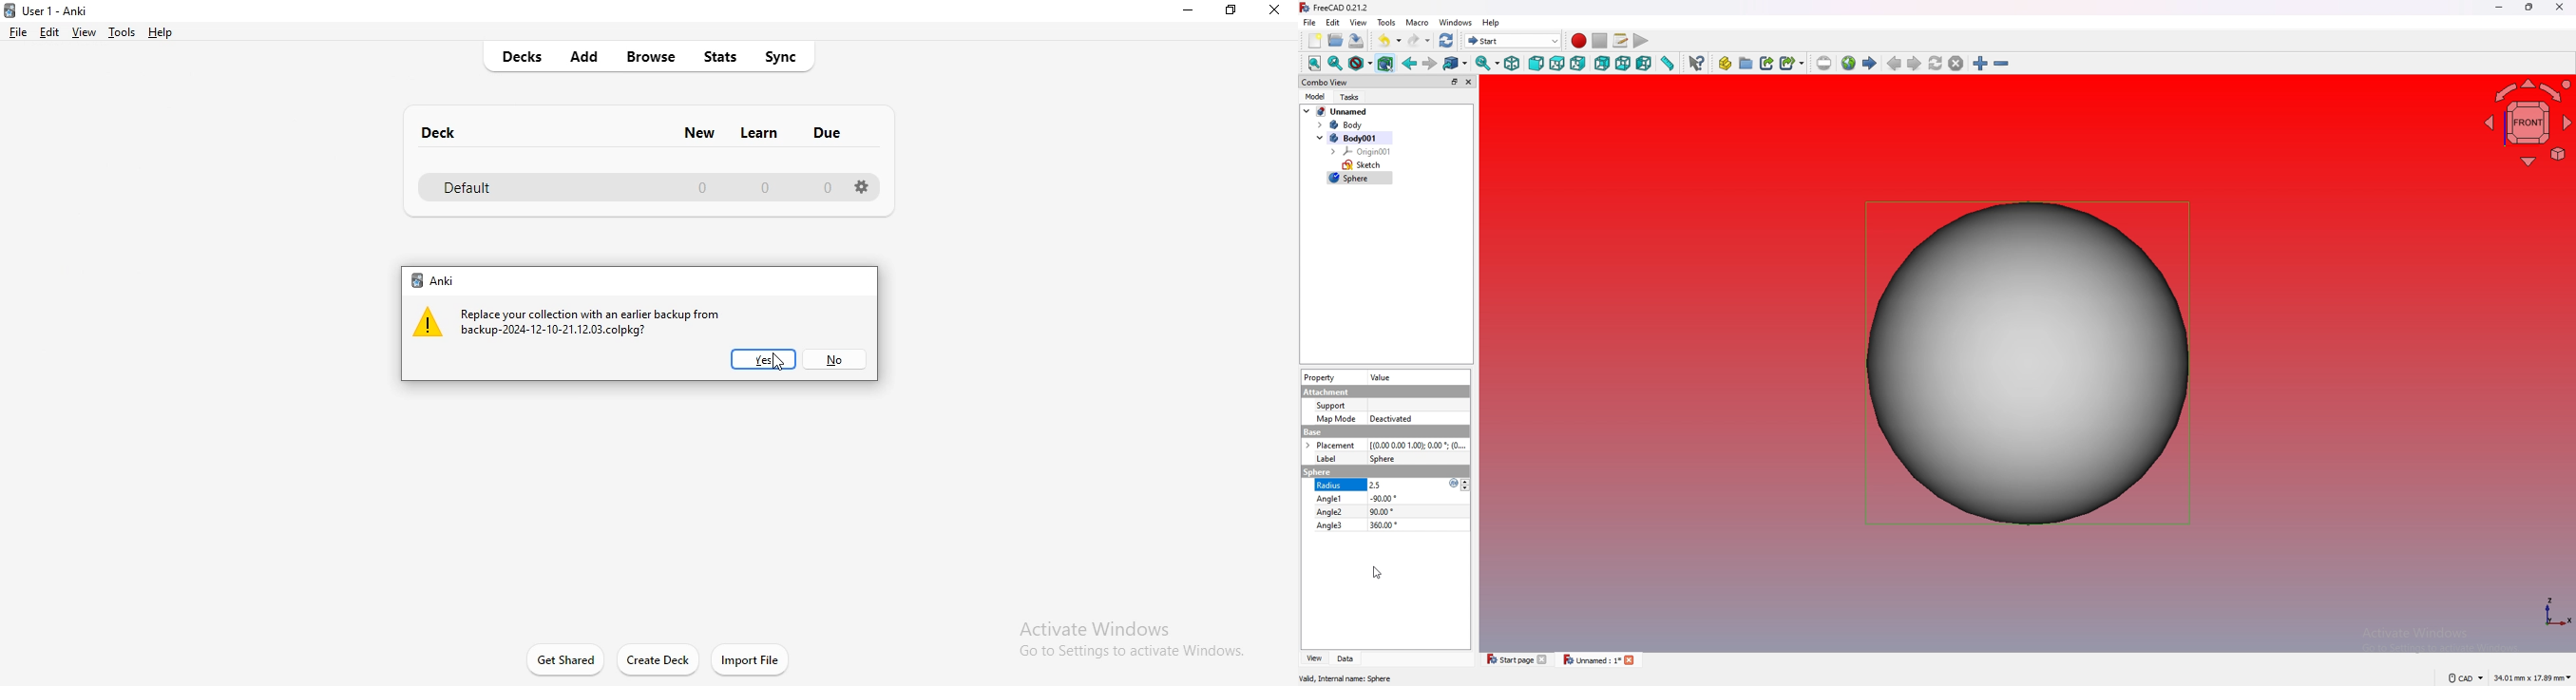  What do you see at coordinates (1361, 498) in the screenshot?
I see `angle 1 -90degree` at bounding box center [1361, 498].